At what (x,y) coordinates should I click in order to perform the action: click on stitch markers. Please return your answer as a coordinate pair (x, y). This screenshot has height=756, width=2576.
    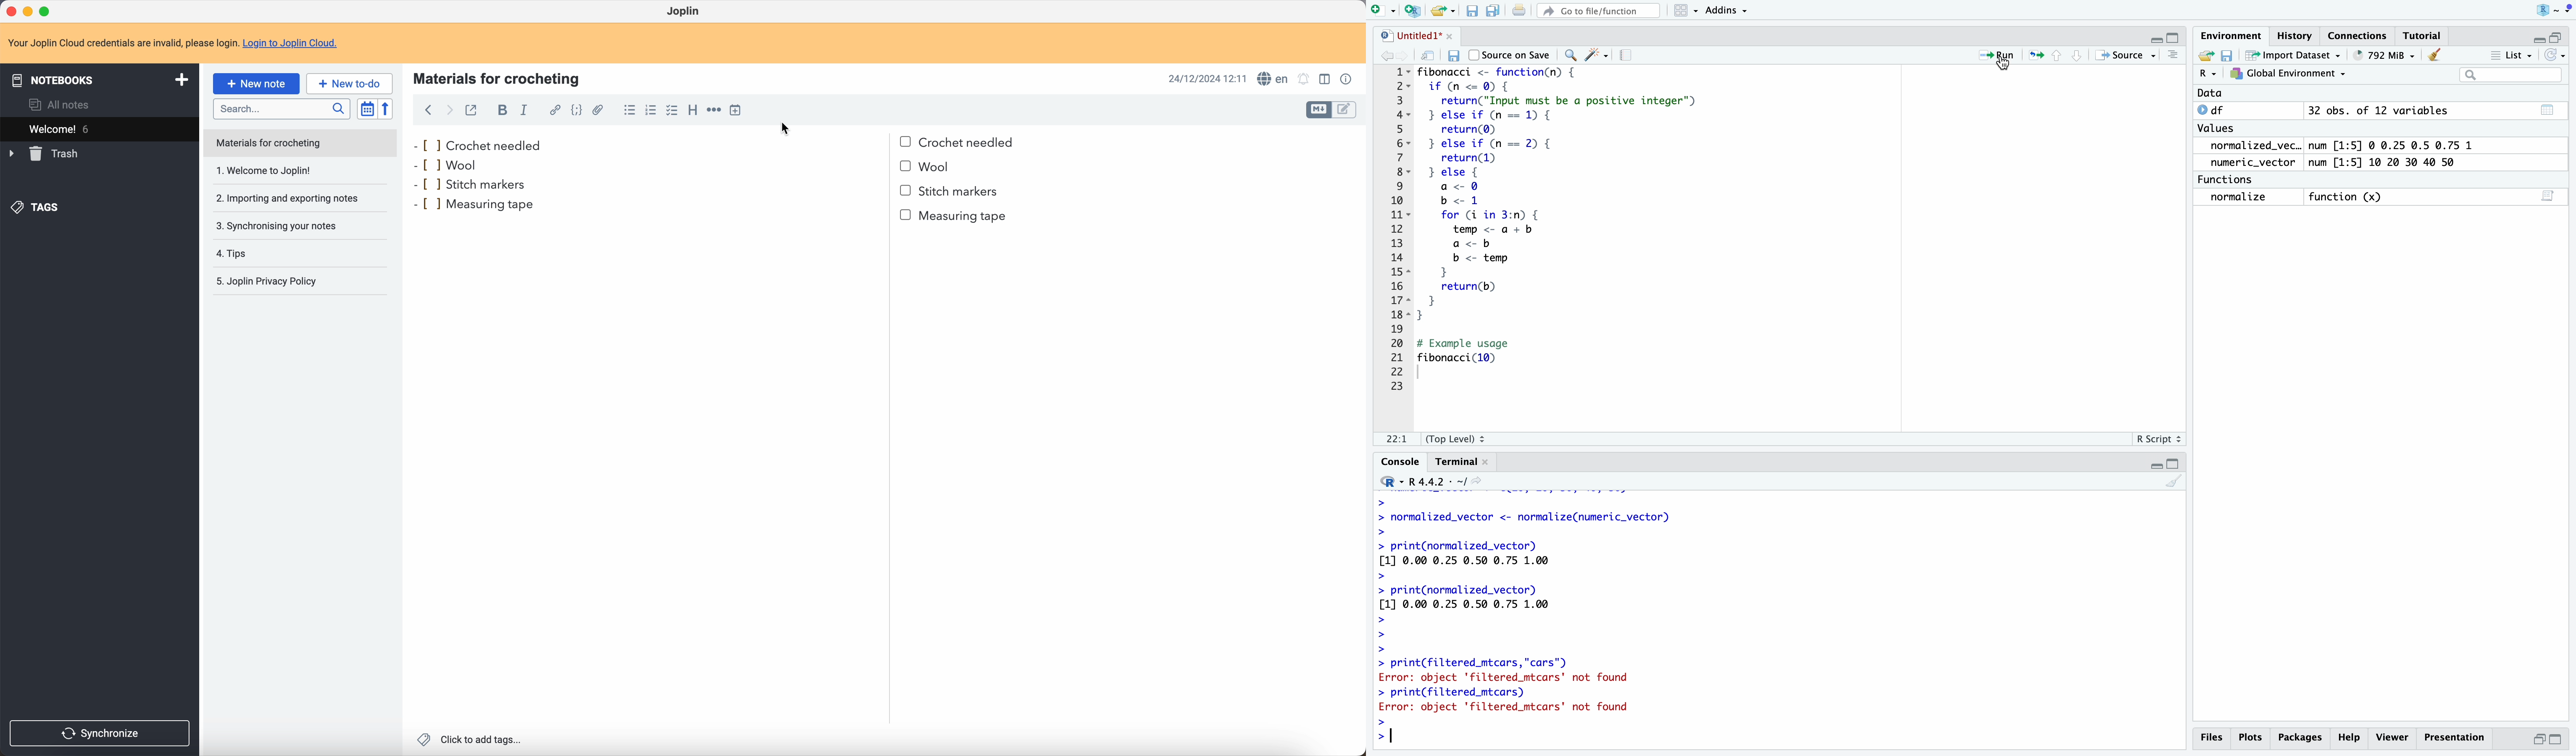
    Looking at the image, I should click on (488, 185).